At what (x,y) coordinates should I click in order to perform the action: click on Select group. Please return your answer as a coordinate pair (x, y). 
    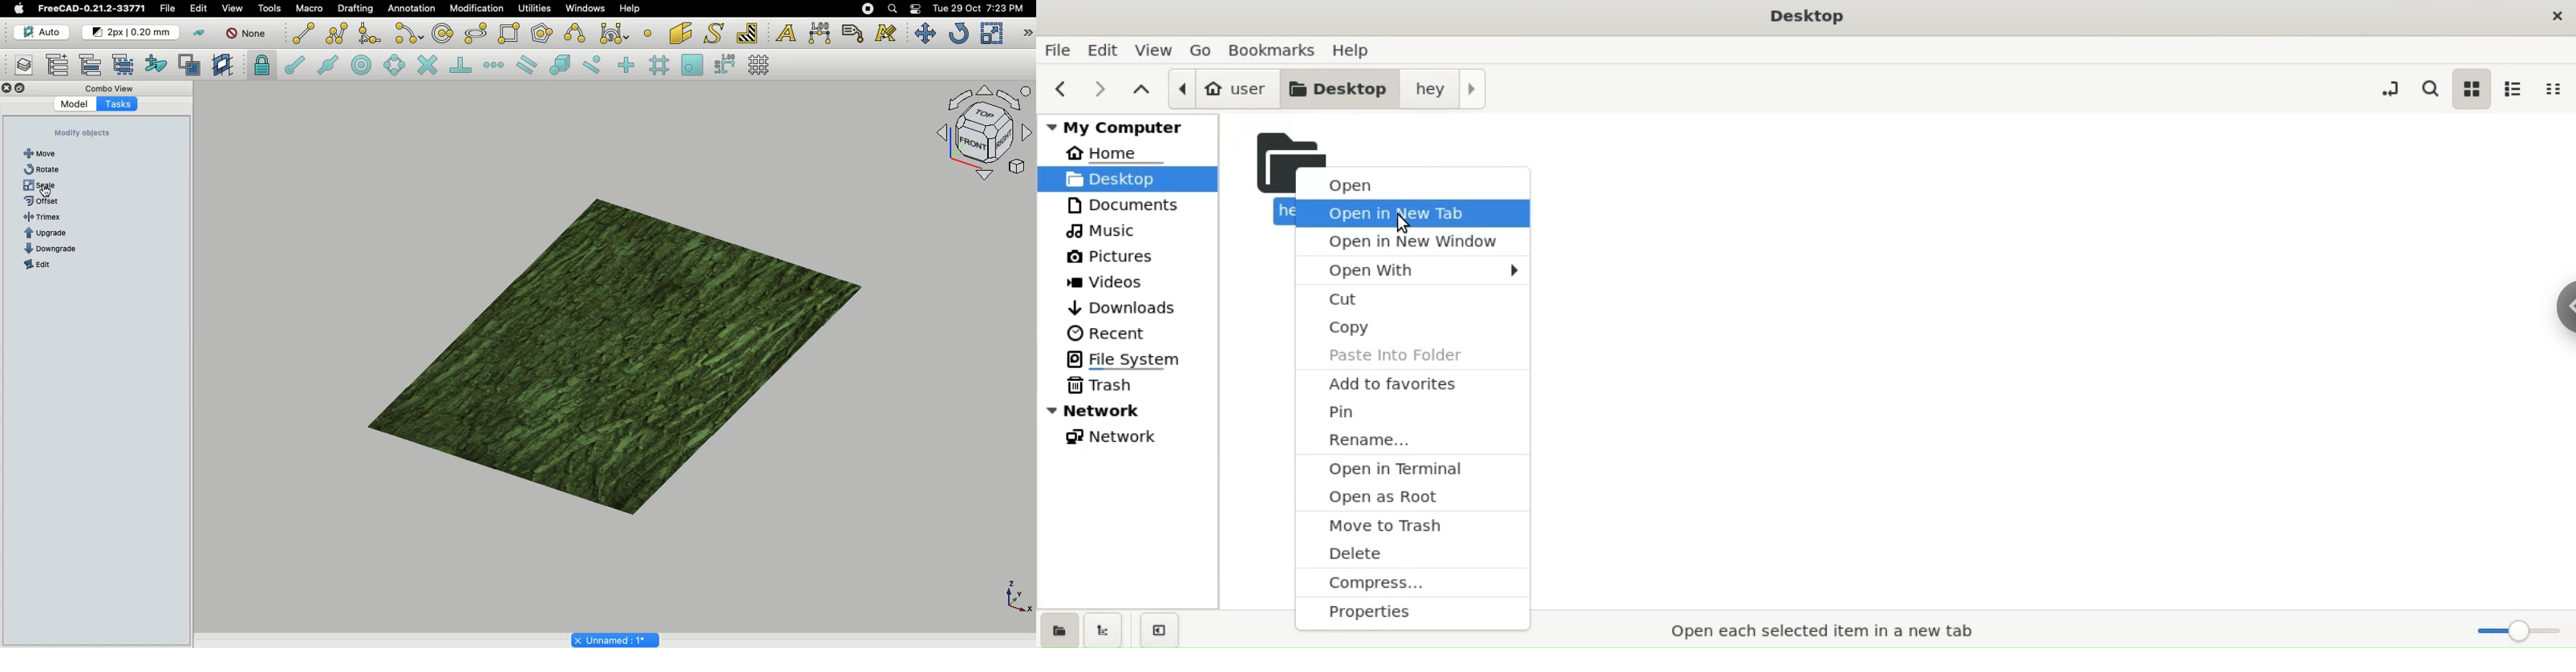
    Looking at the image, I should click on (125, 64).